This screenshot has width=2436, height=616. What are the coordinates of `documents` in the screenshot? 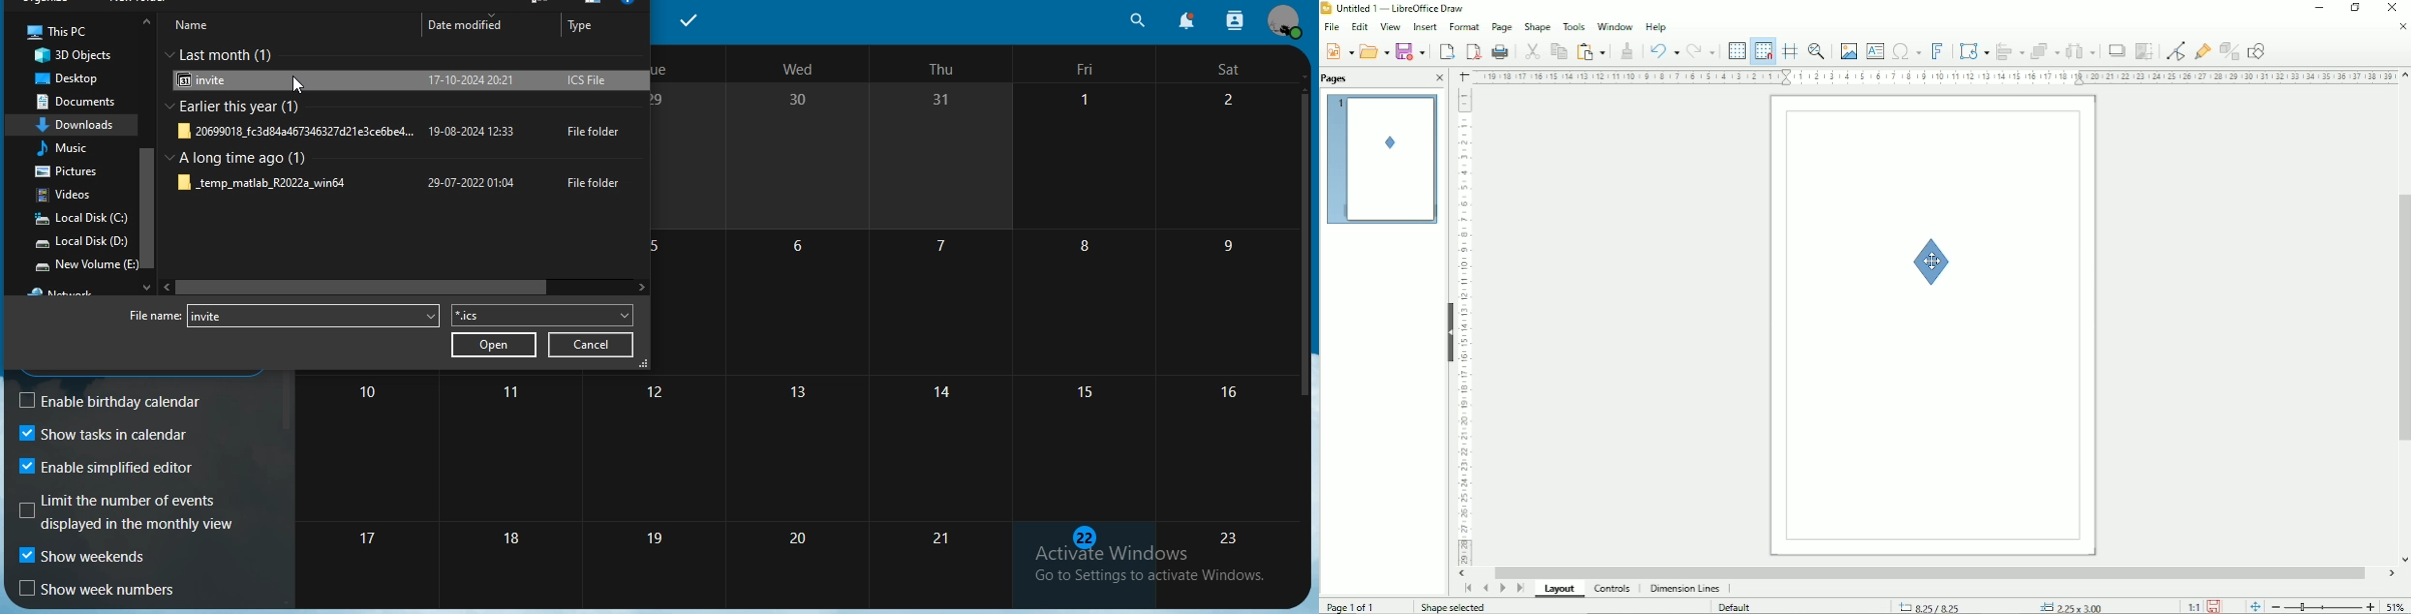 It's located at (85, 102).